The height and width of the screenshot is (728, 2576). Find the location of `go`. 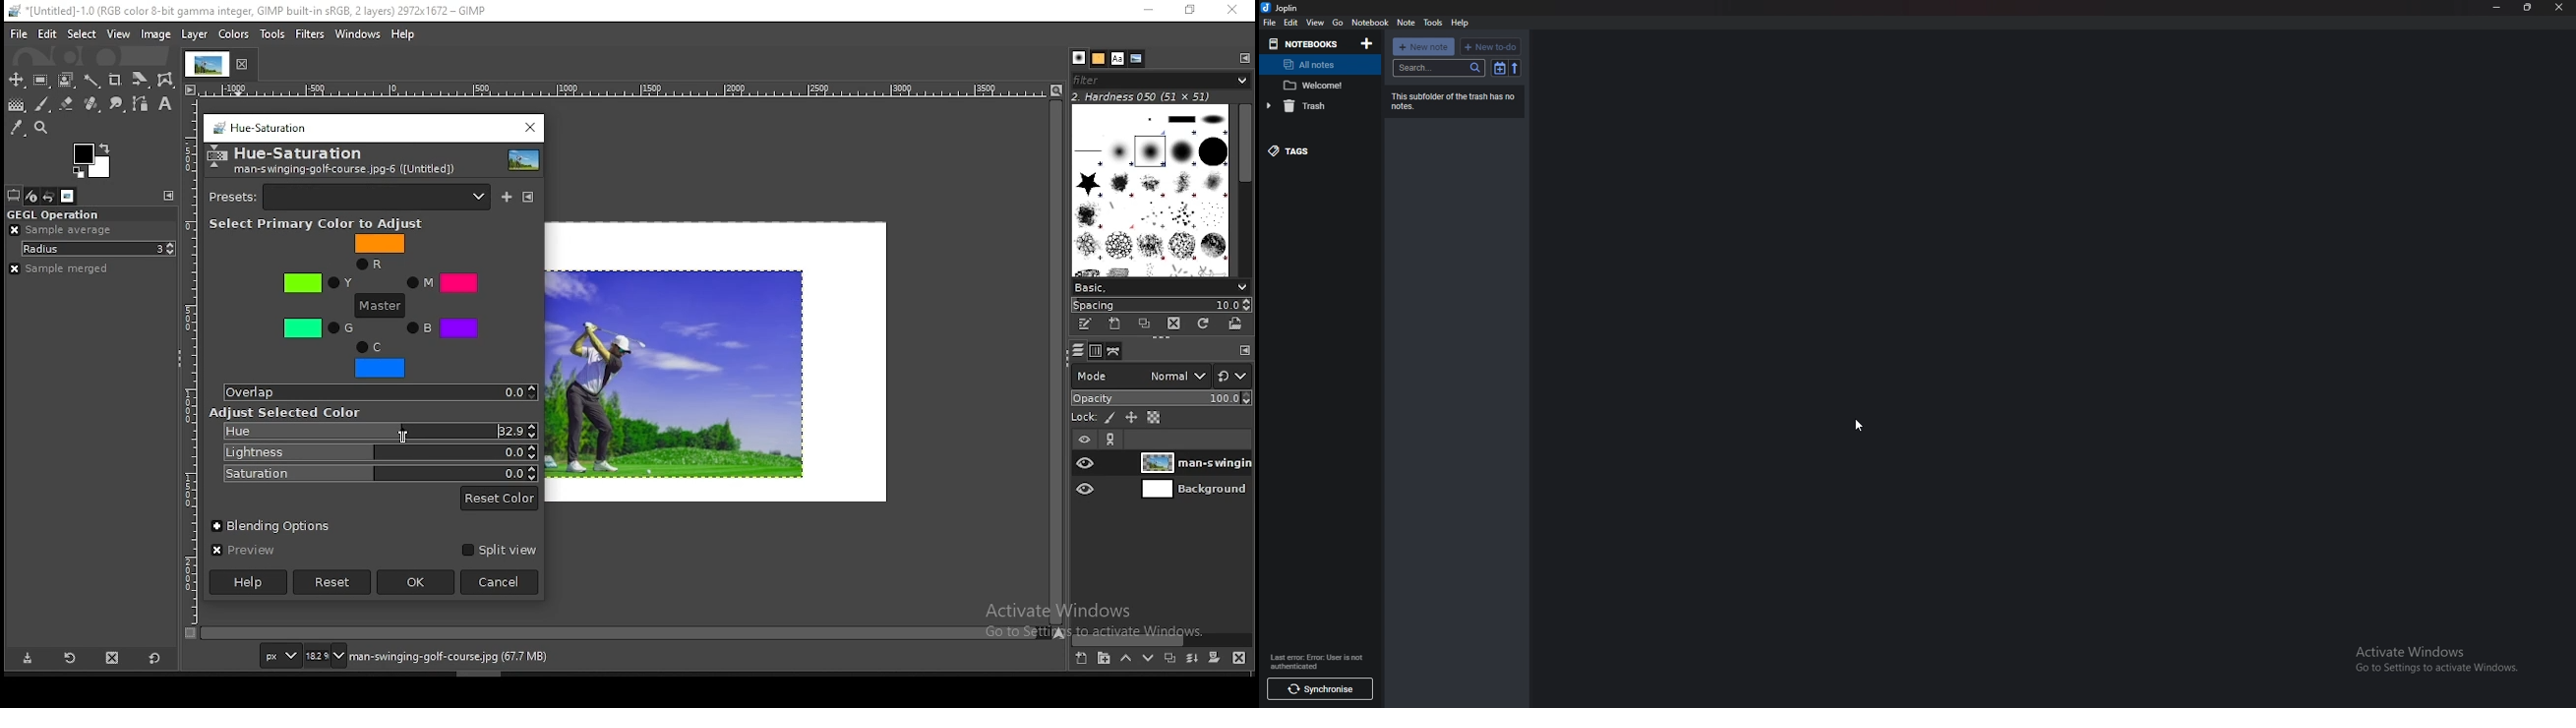

go is located at coordinates (1339, 23).